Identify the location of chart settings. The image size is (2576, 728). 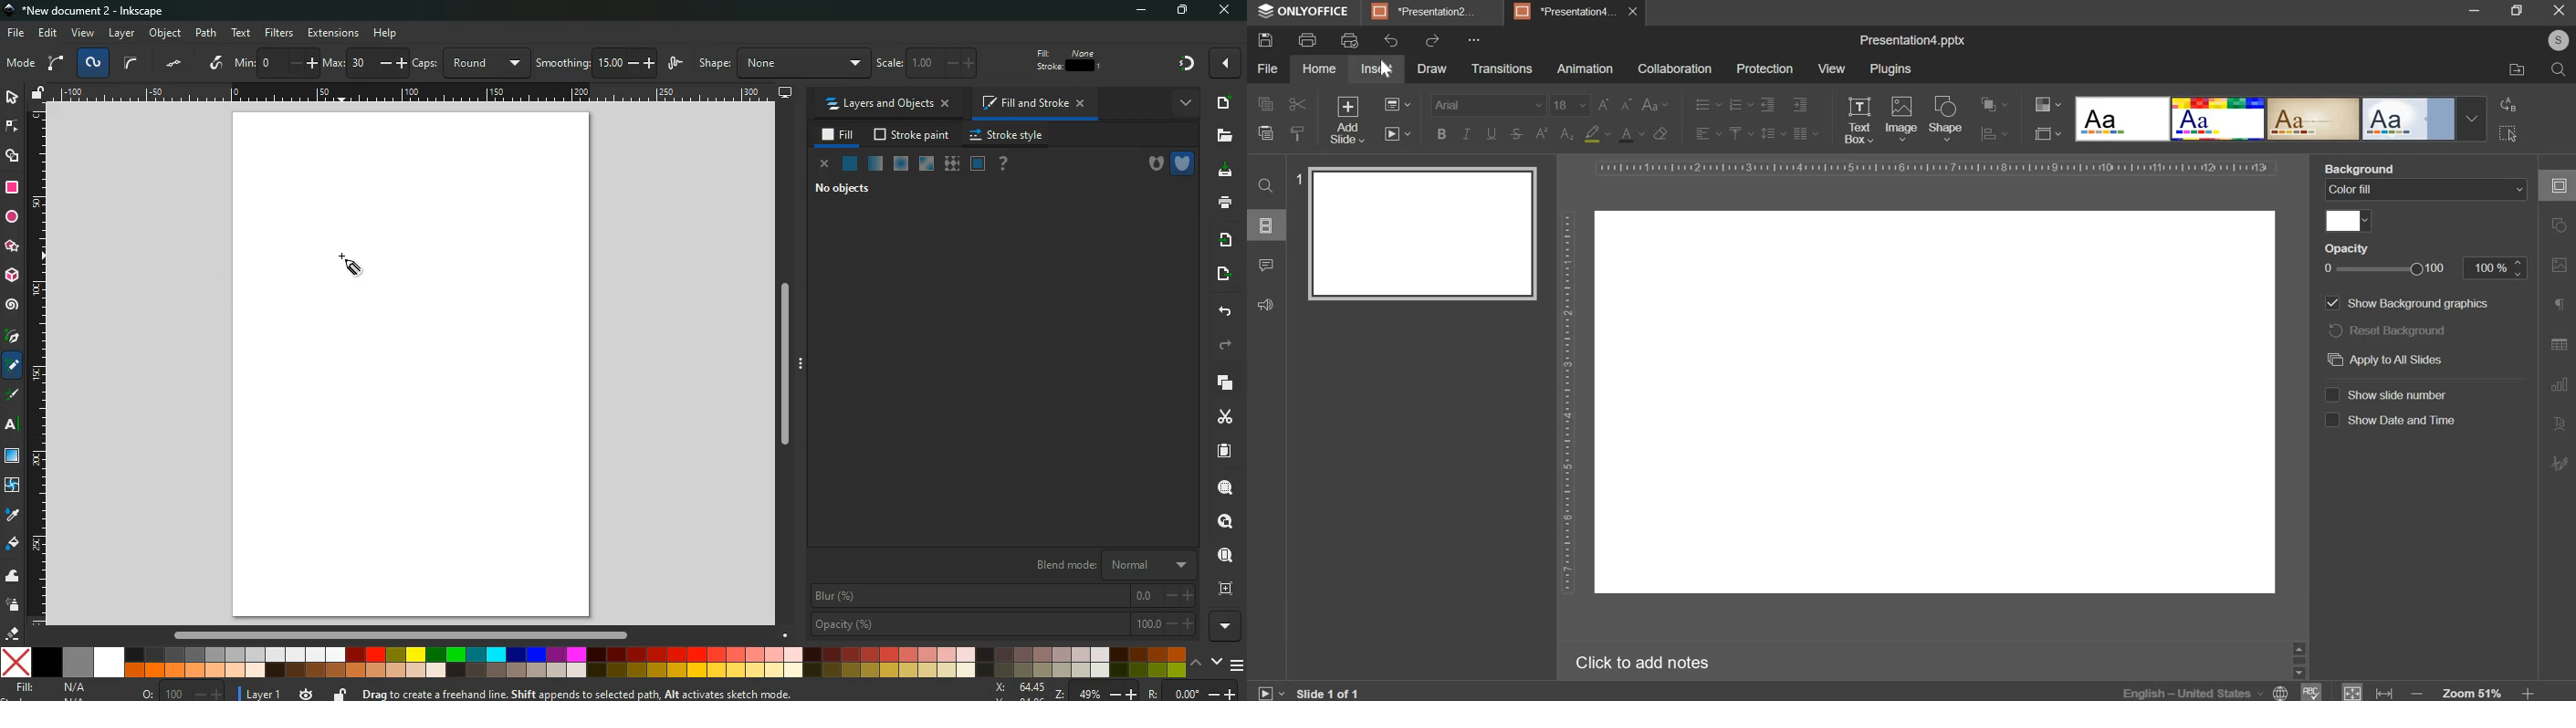
(2561, 384).